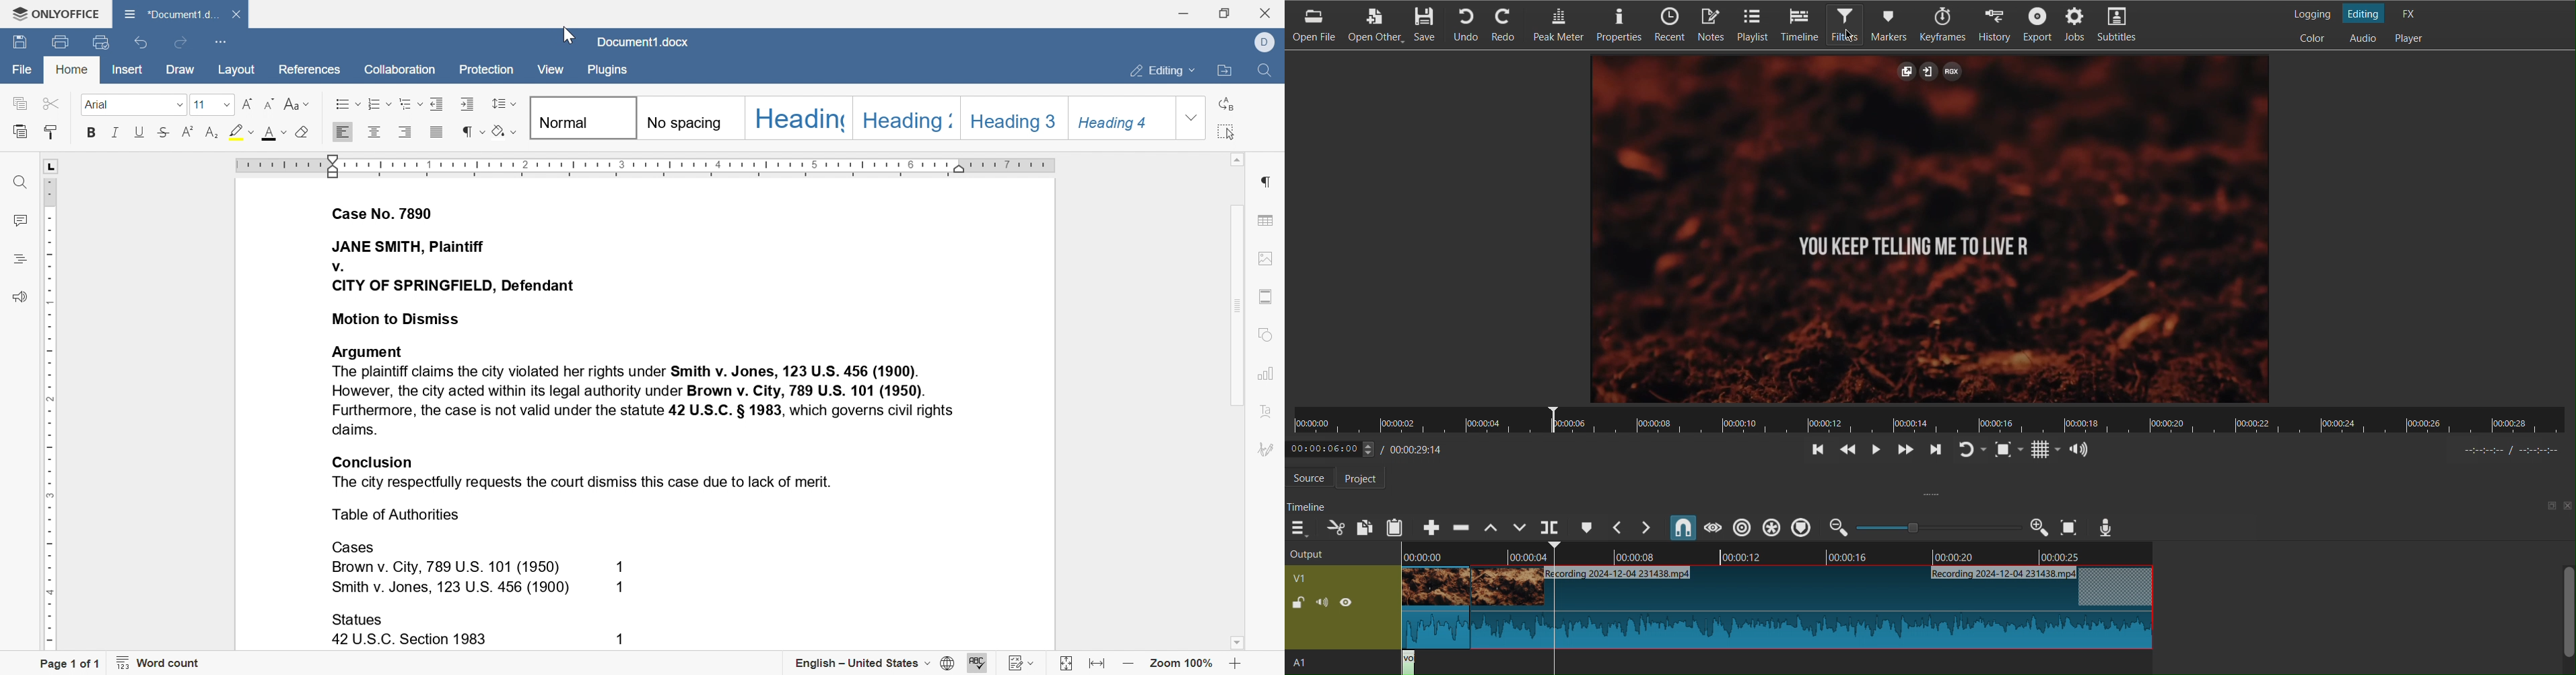 This screenshot has width=2576, height=700. What do you see at coordinates (1227, 131) in the screenshot?
I see `select all` at bounding box center [1227, 131].